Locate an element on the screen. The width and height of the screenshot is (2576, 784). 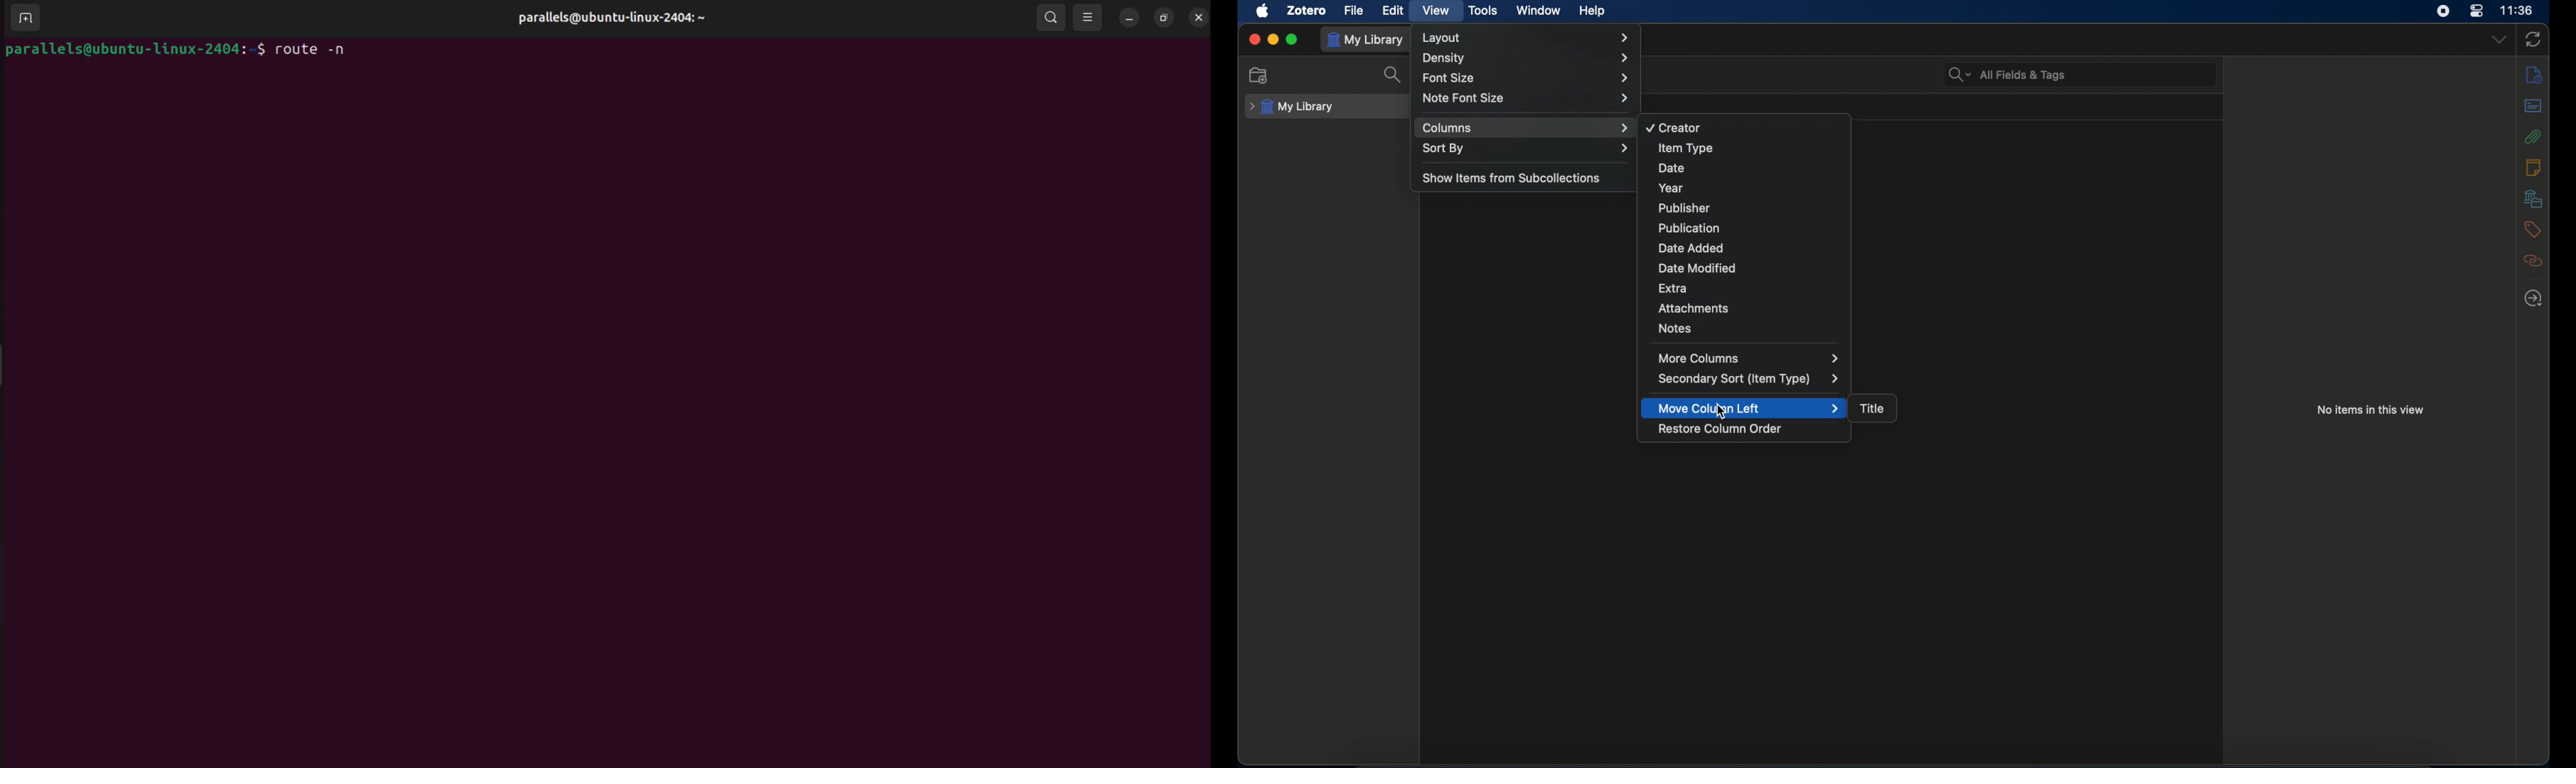
minimize is located at coordinates (1273, 39).